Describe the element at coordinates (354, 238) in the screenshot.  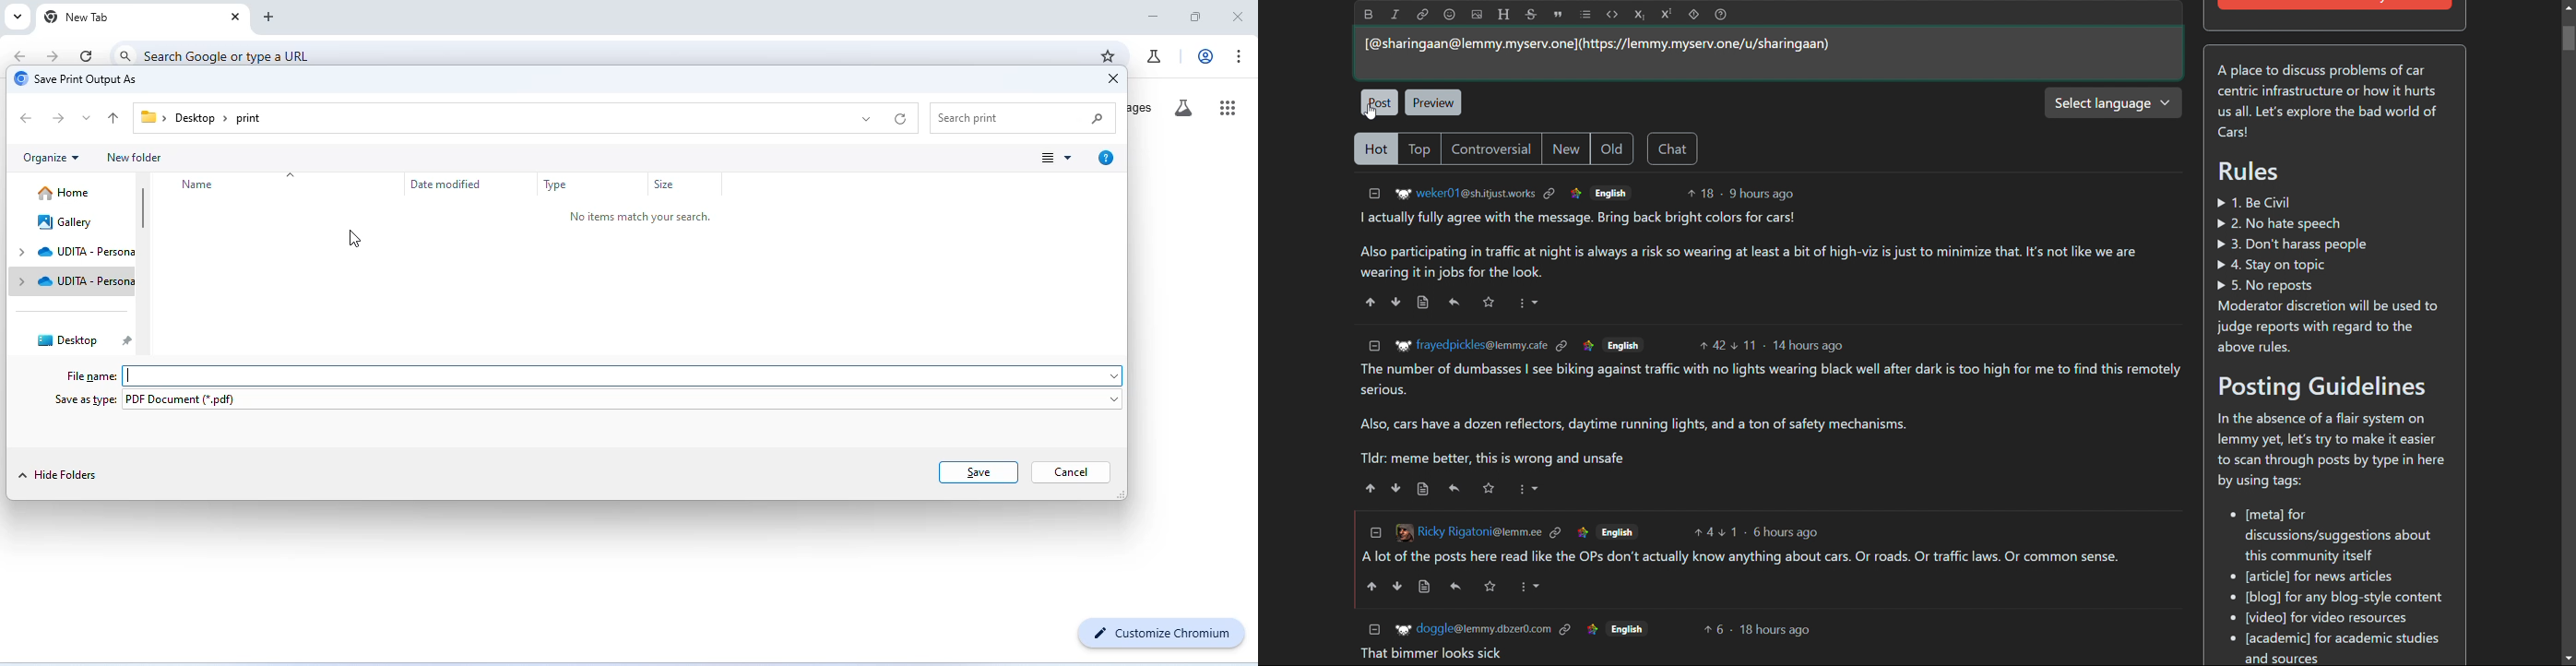
I see `Cursor` at that location.